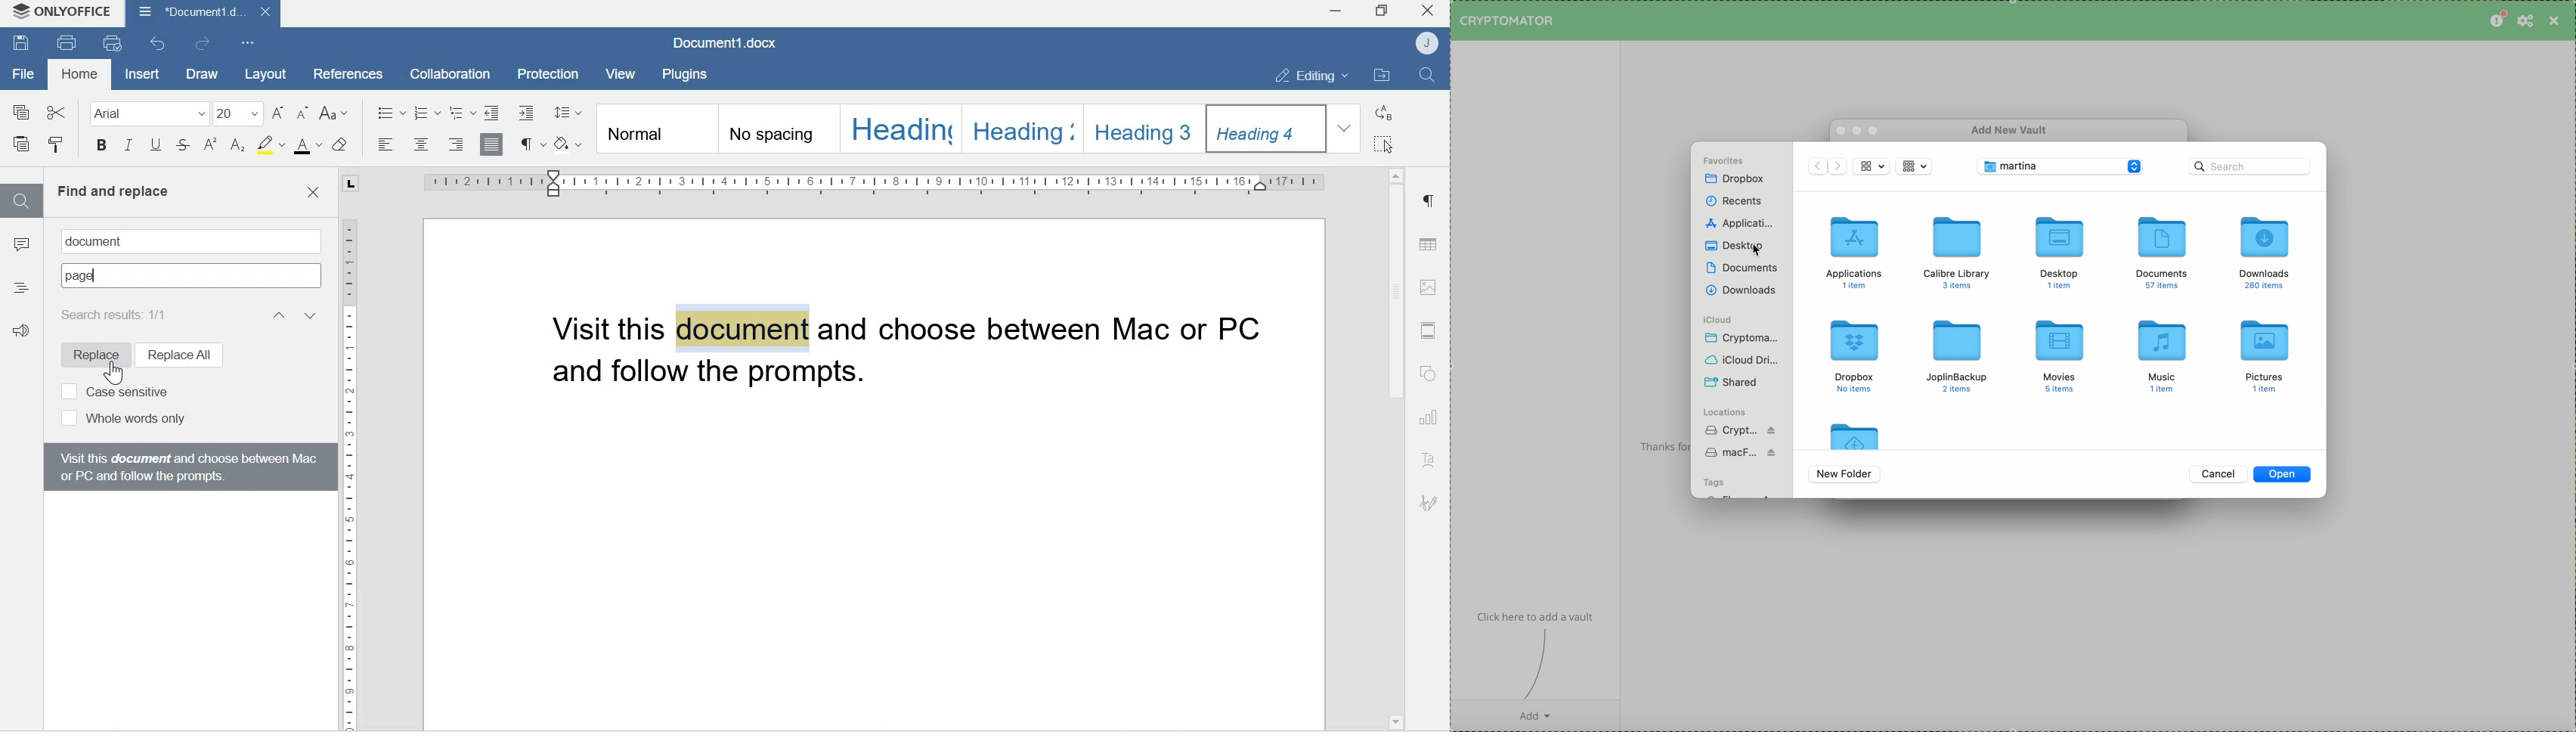 This screenshot has height=756, width=2576. What do you see at coordinates (611, 328) in the screenshot?
I see `Visit this` at bounding box center [611, 328].